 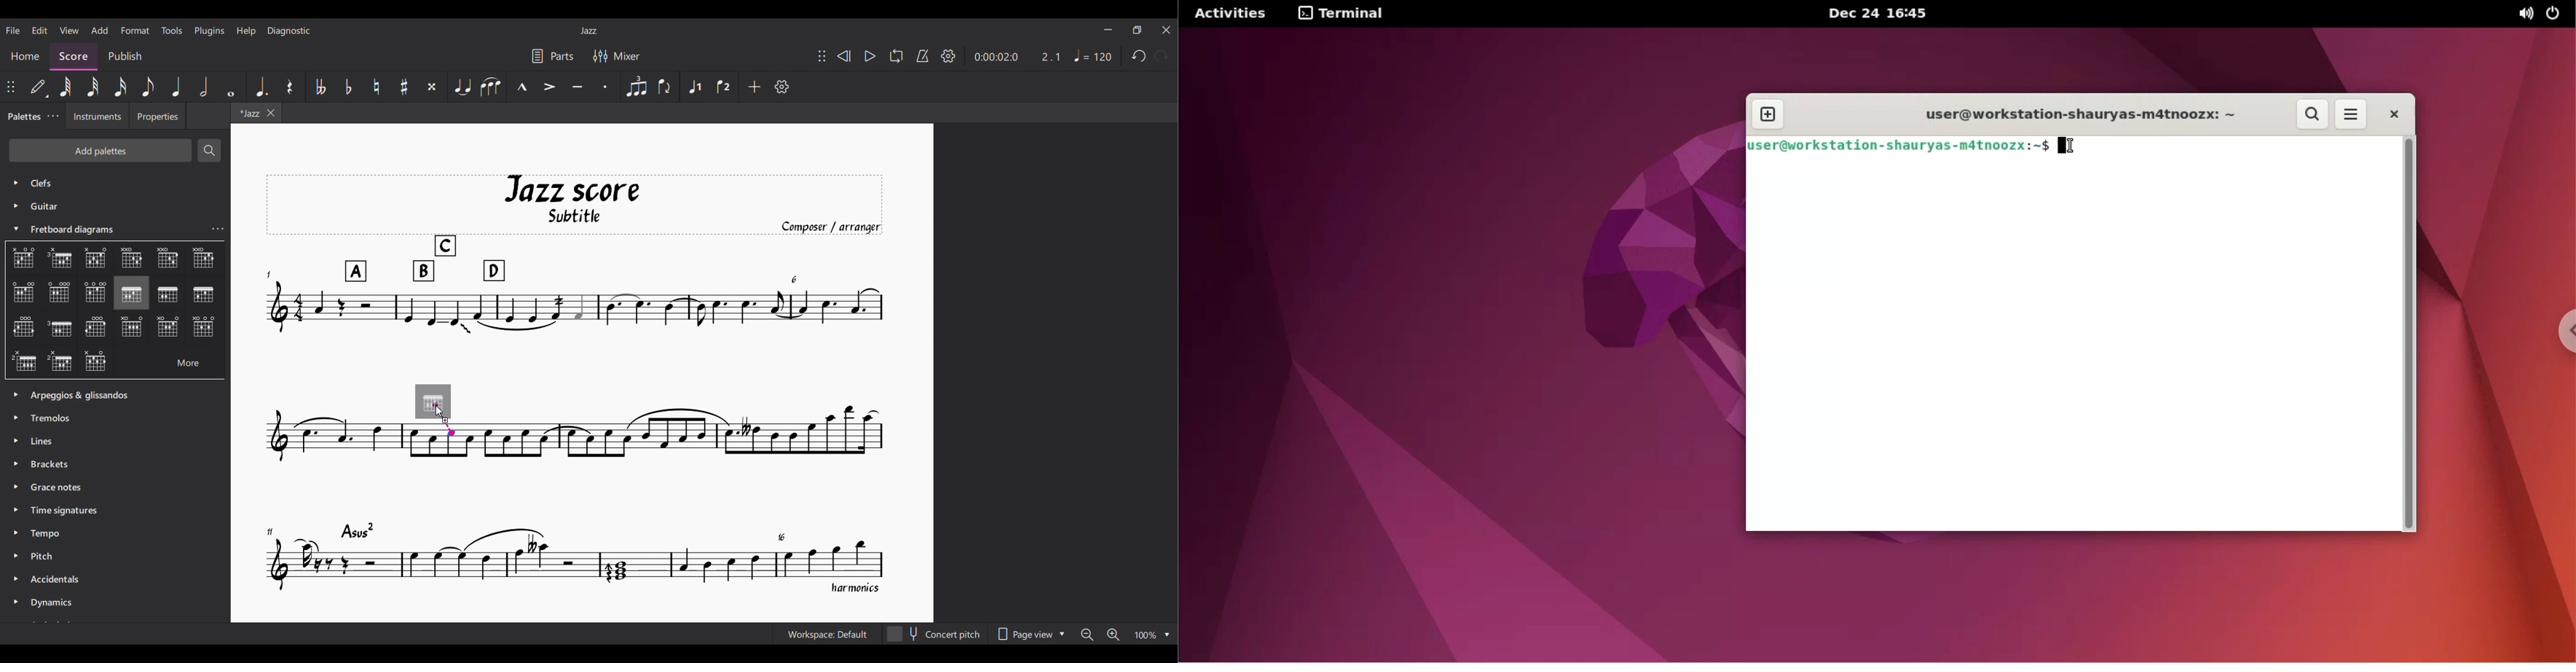 What do you see at coordinates (589, 31) in the screenshot?
I see `Title of current score` at bounding box center [589, 31].